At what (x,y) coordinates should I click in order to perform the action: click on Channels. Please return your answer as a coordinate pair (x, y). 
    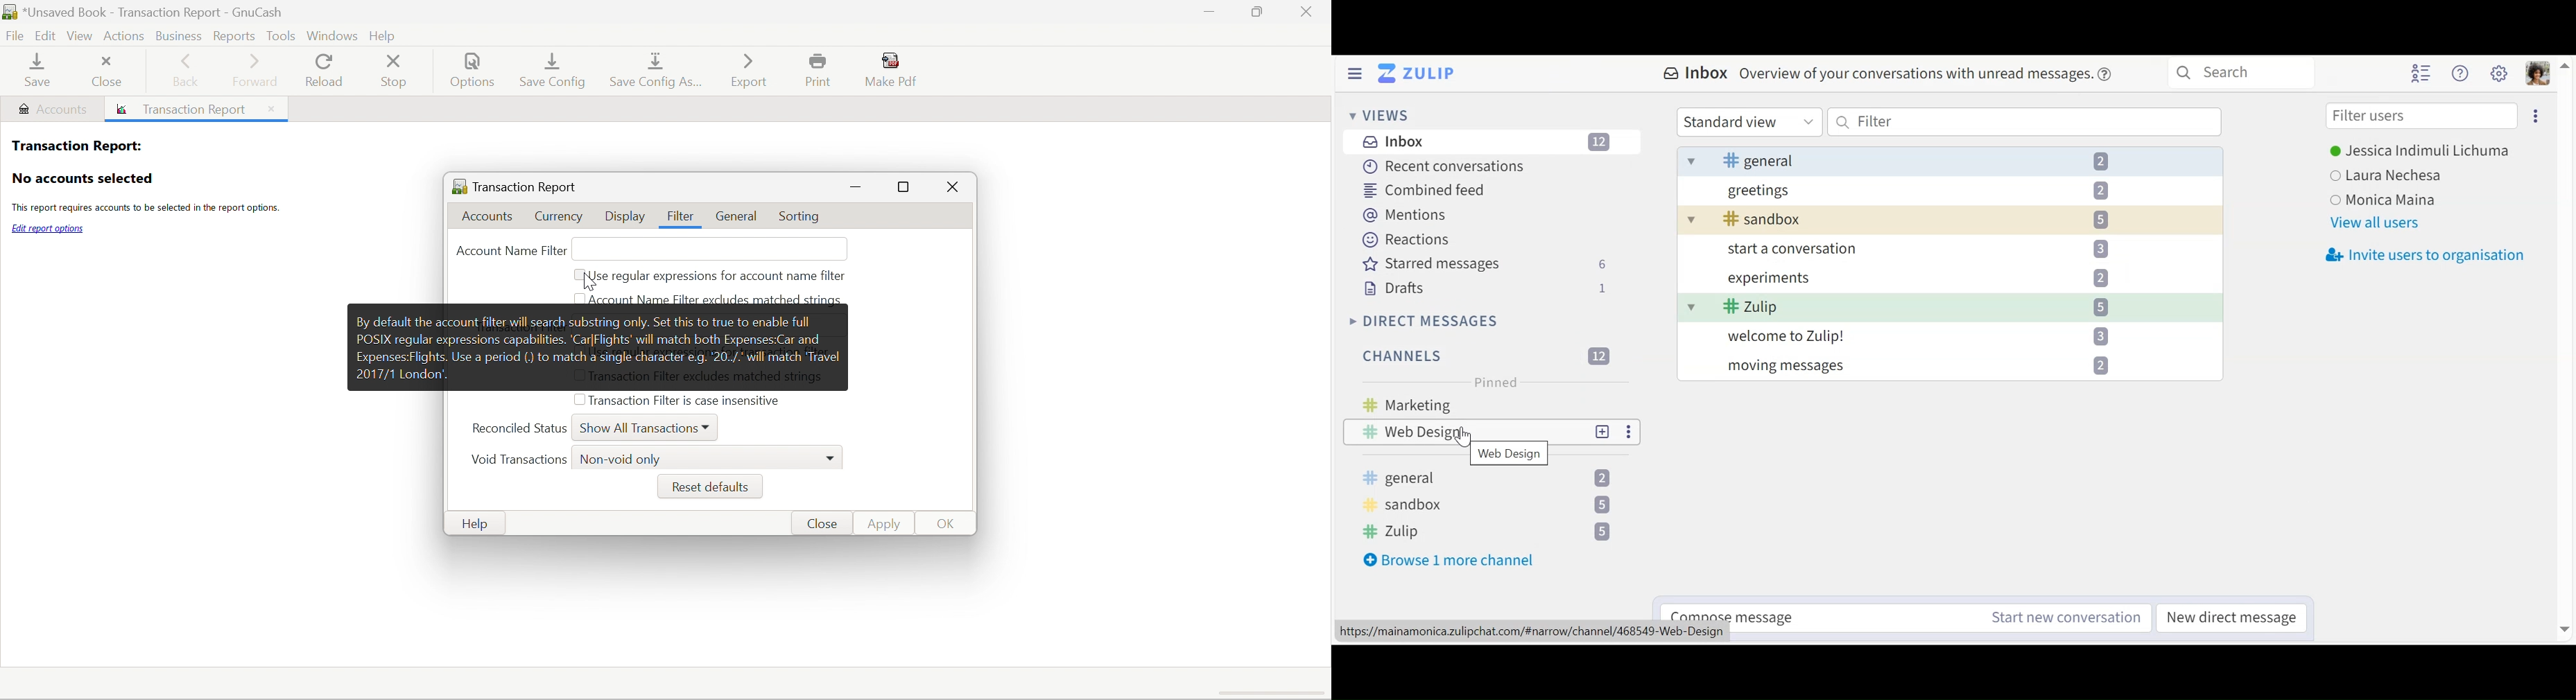
    Looking at the image, I should click on (1486, 356).